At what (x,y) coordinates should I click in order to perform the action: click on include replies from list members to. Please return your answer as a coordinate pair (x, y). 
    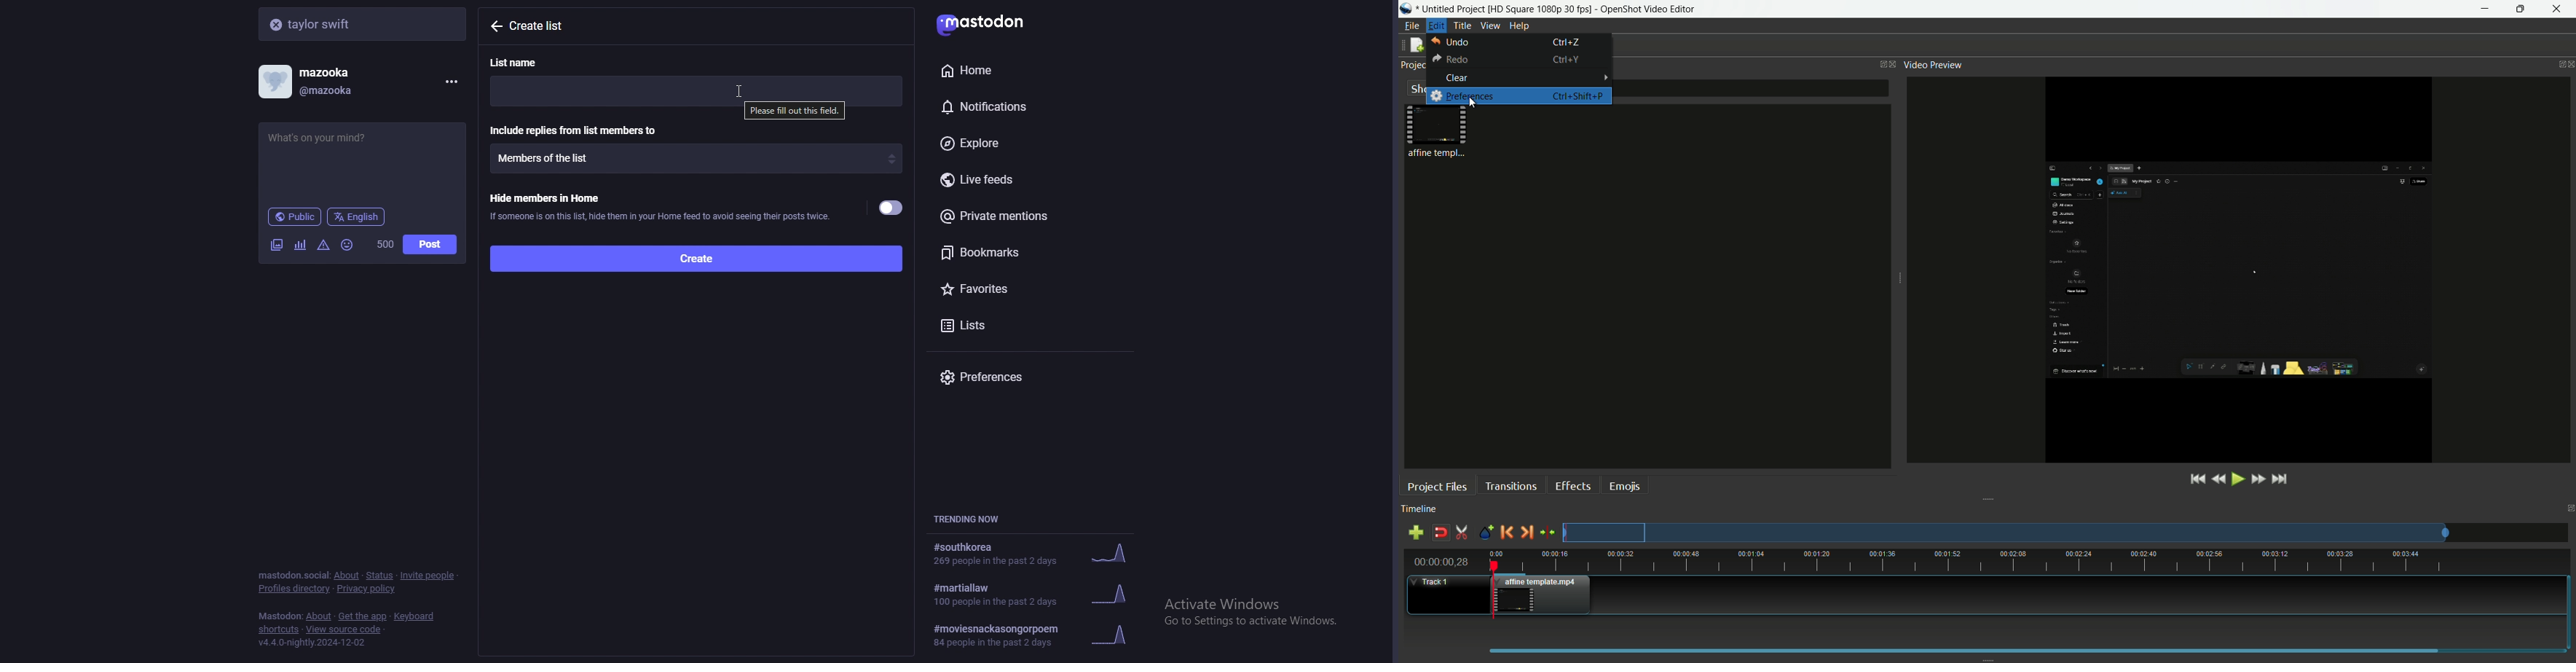
    Looking at the image, I should click on (576, 130).